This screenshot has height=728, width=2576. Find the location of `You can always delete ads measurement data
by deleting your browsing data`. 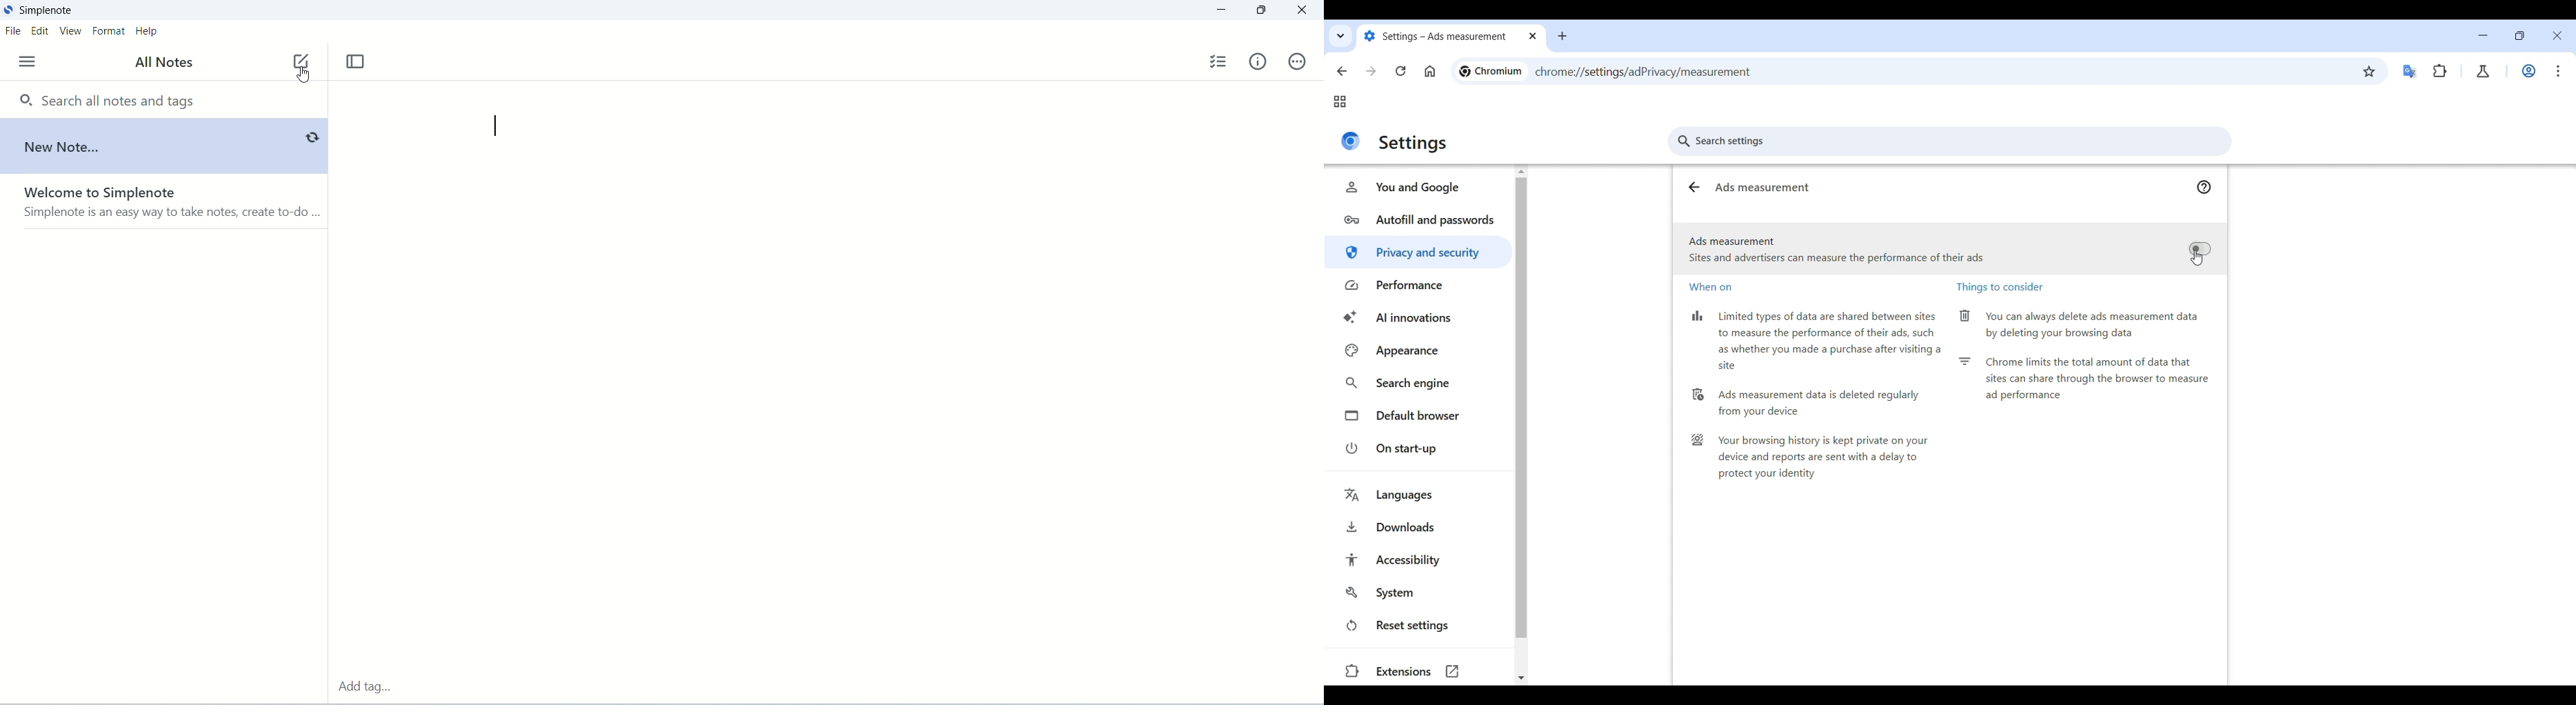

You can always delete ads measurement data
by deleting your browsing data is located at coordinates (2081, 326).